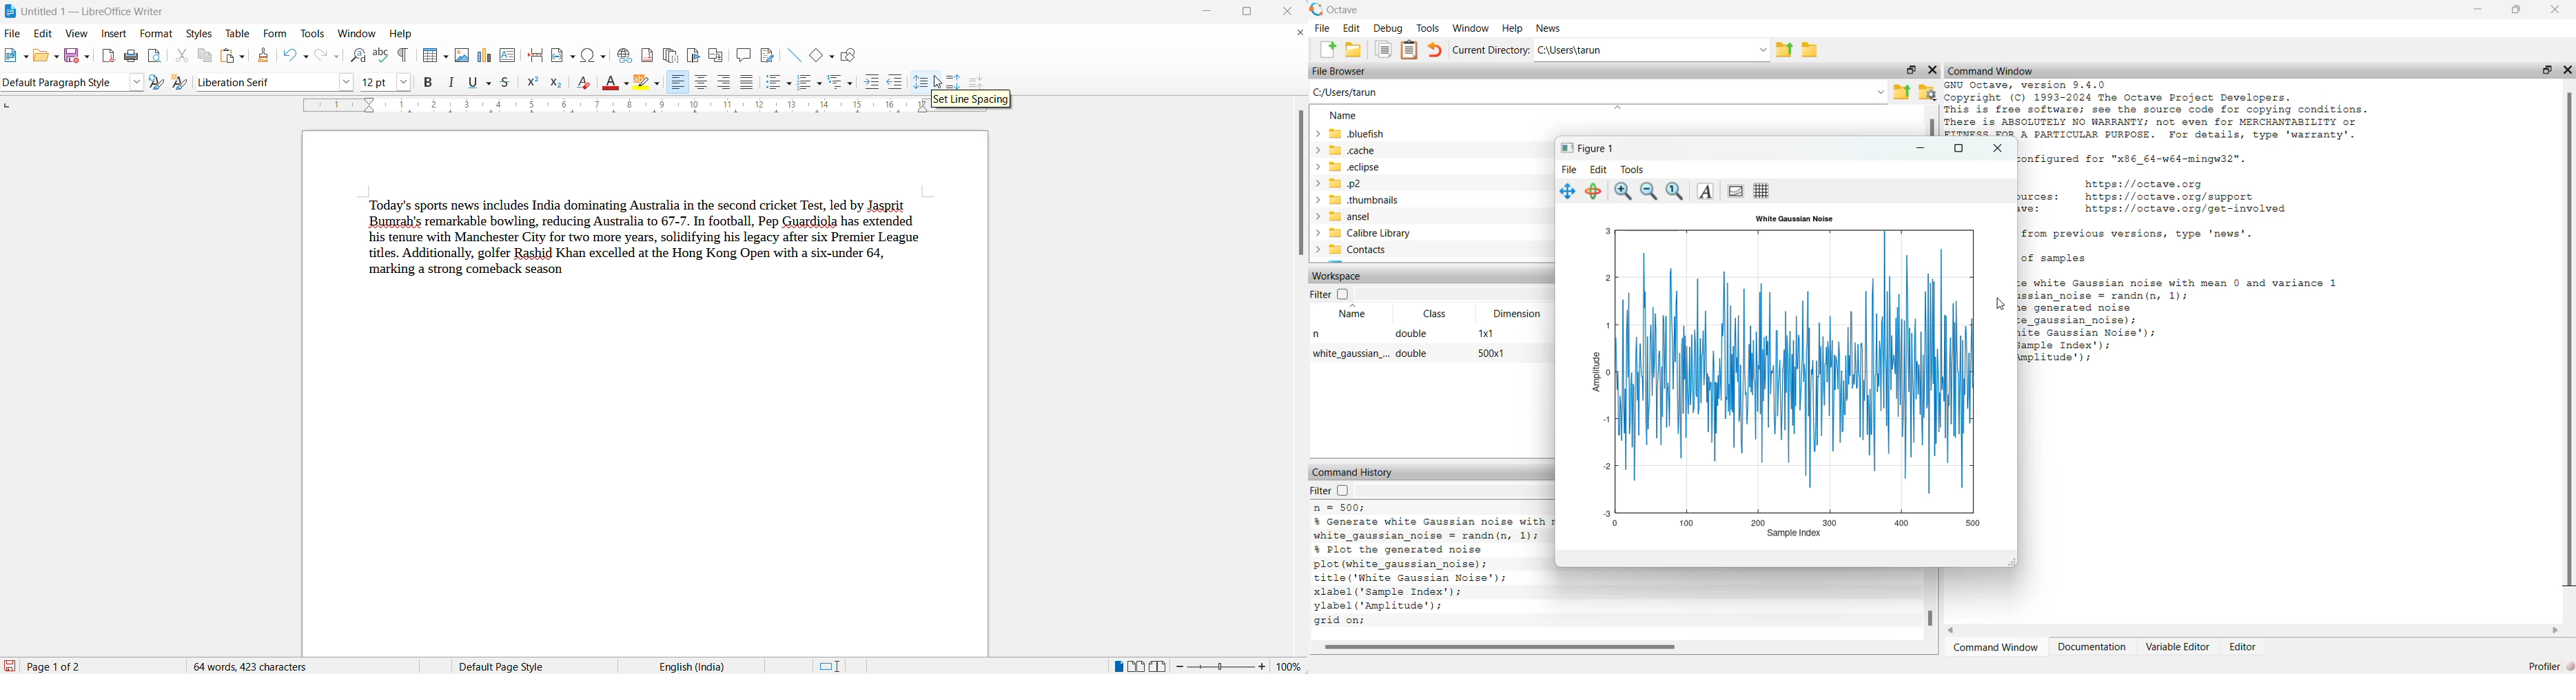 Image resolution: width=2576 pixels, height=700 pixels. Describe the element at coordinates (742, 54) in the screenshot. I see `insert comments` at that location.